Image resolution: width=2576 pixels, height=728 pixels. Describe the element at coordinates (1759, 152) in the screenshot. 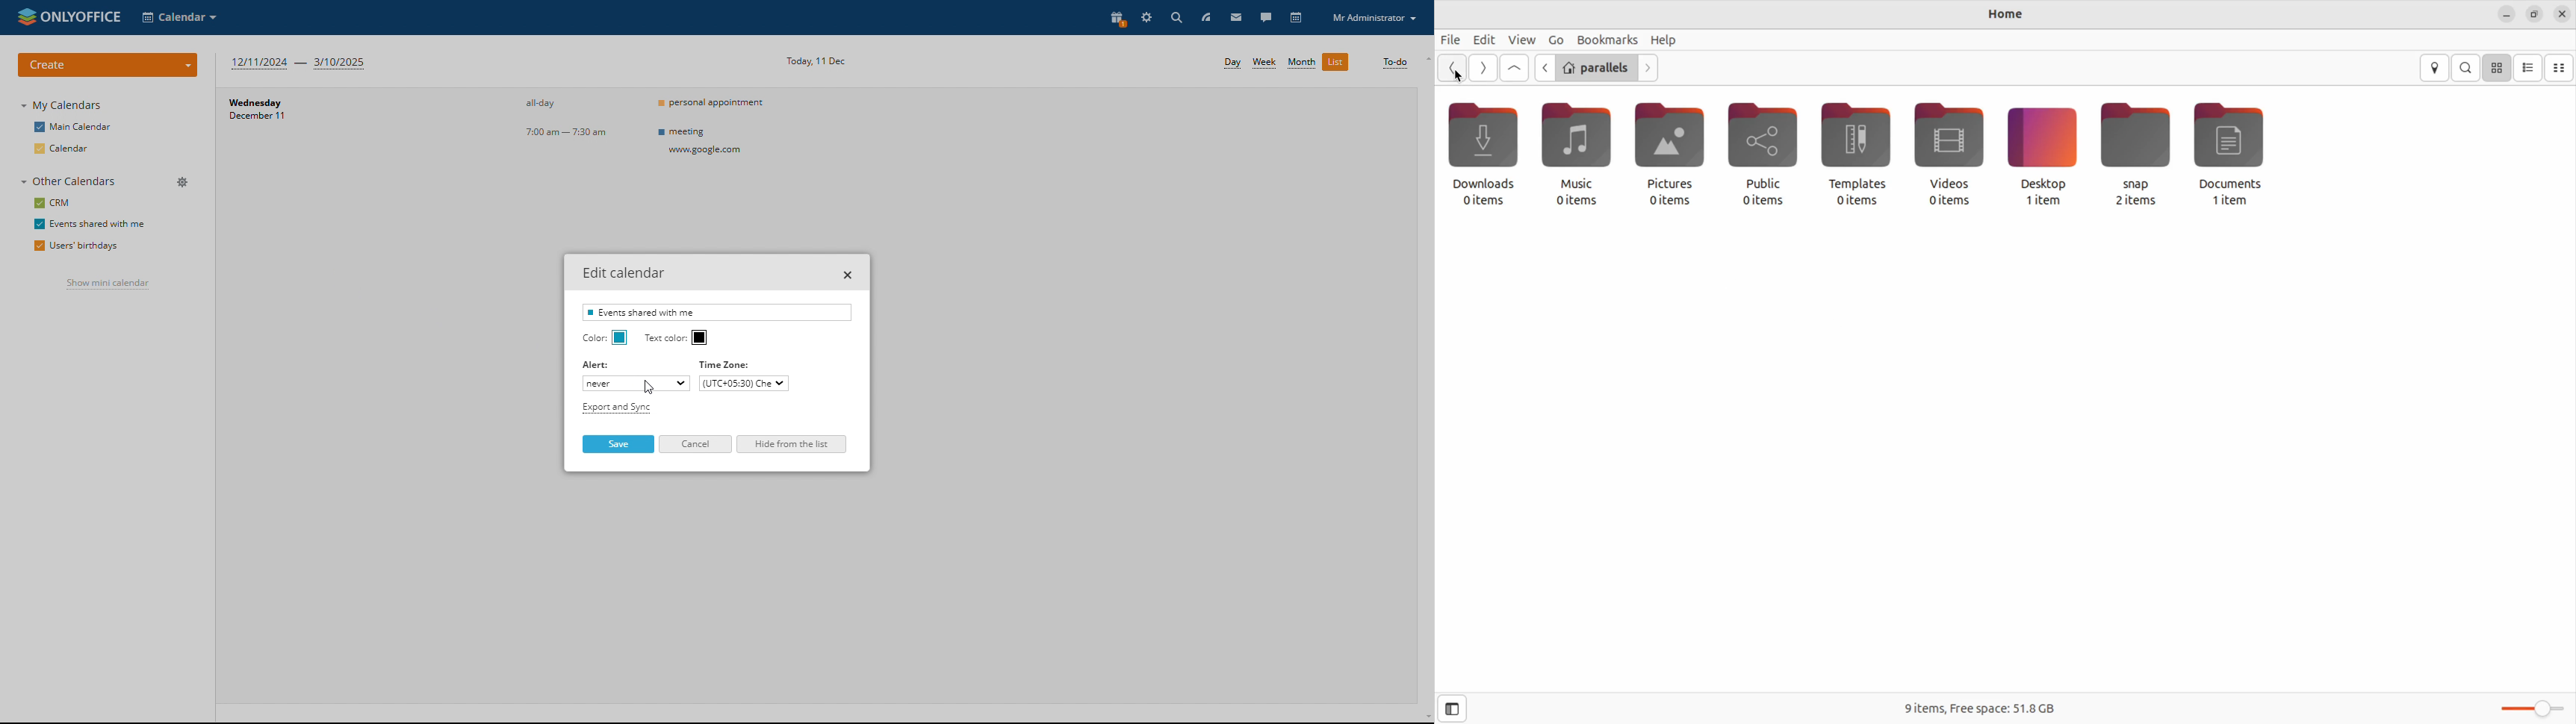

I see `public 0 items` at that location.